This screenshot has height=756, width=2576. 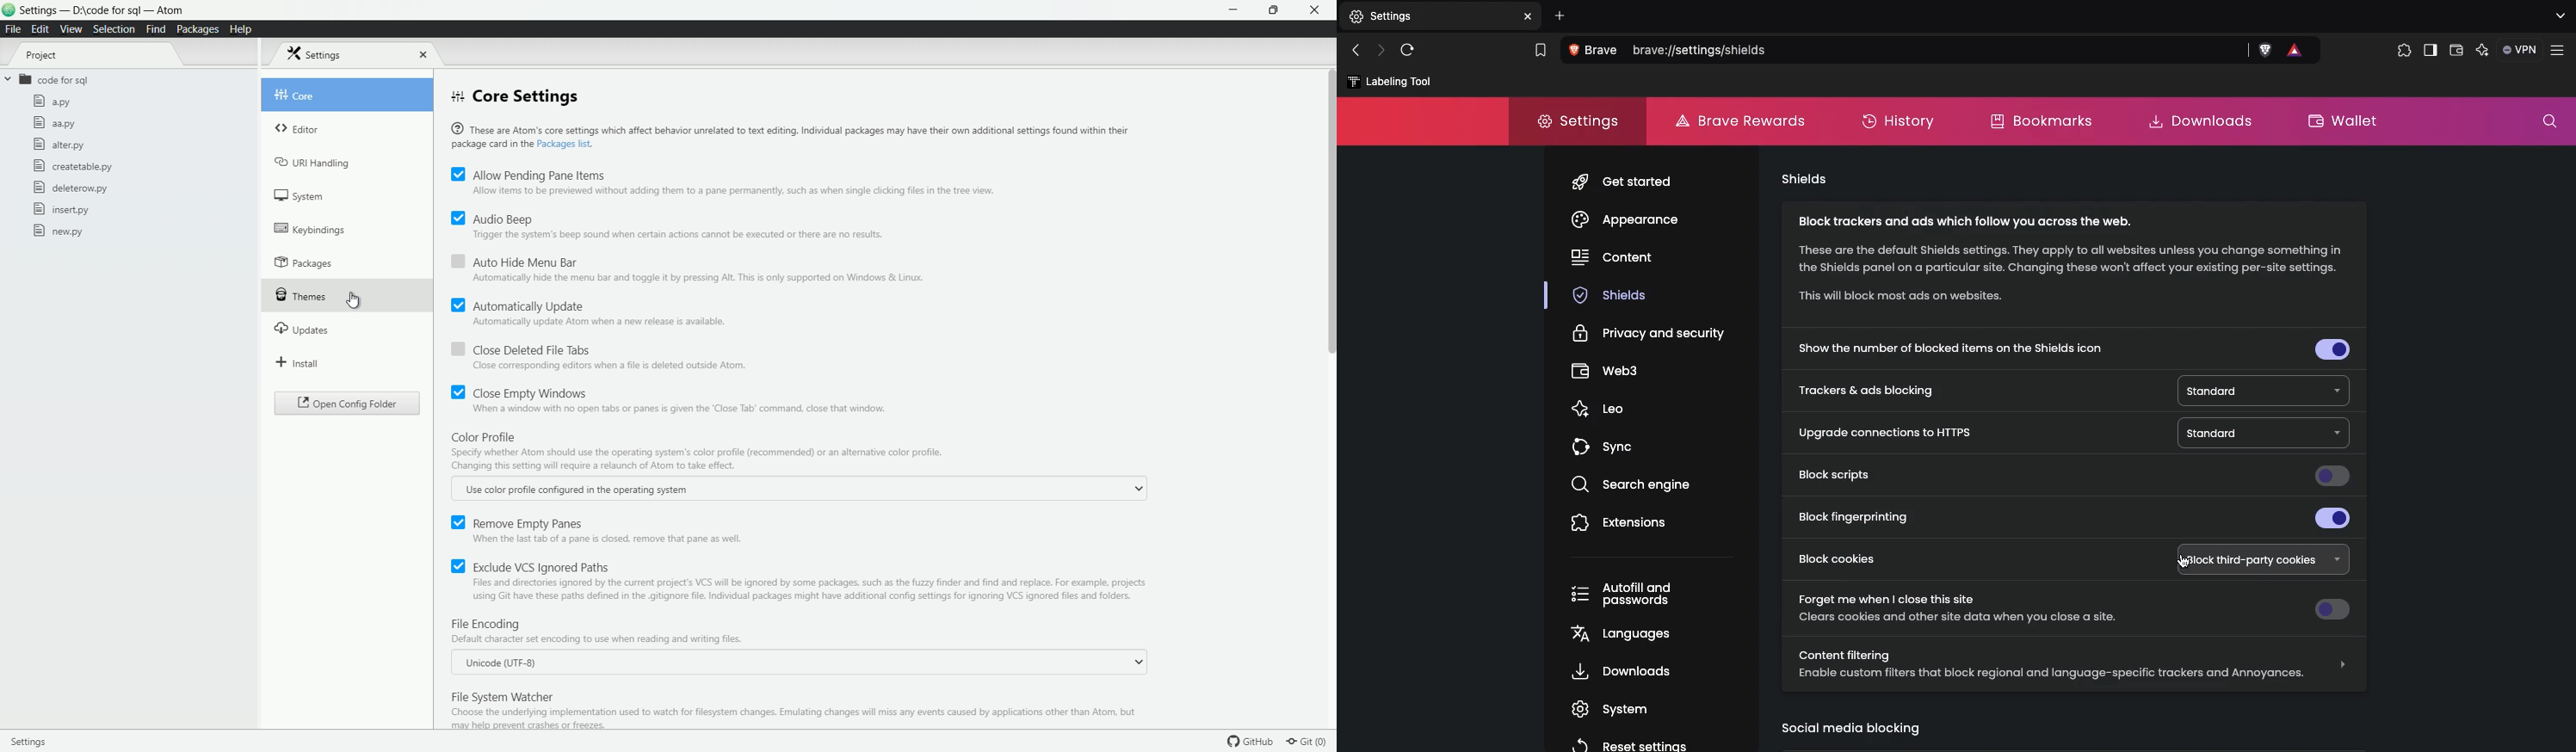 What do you see at coordinates (2557, 17) in the screenshot?
I see `search tabs` at bounding box center [2557, 17].